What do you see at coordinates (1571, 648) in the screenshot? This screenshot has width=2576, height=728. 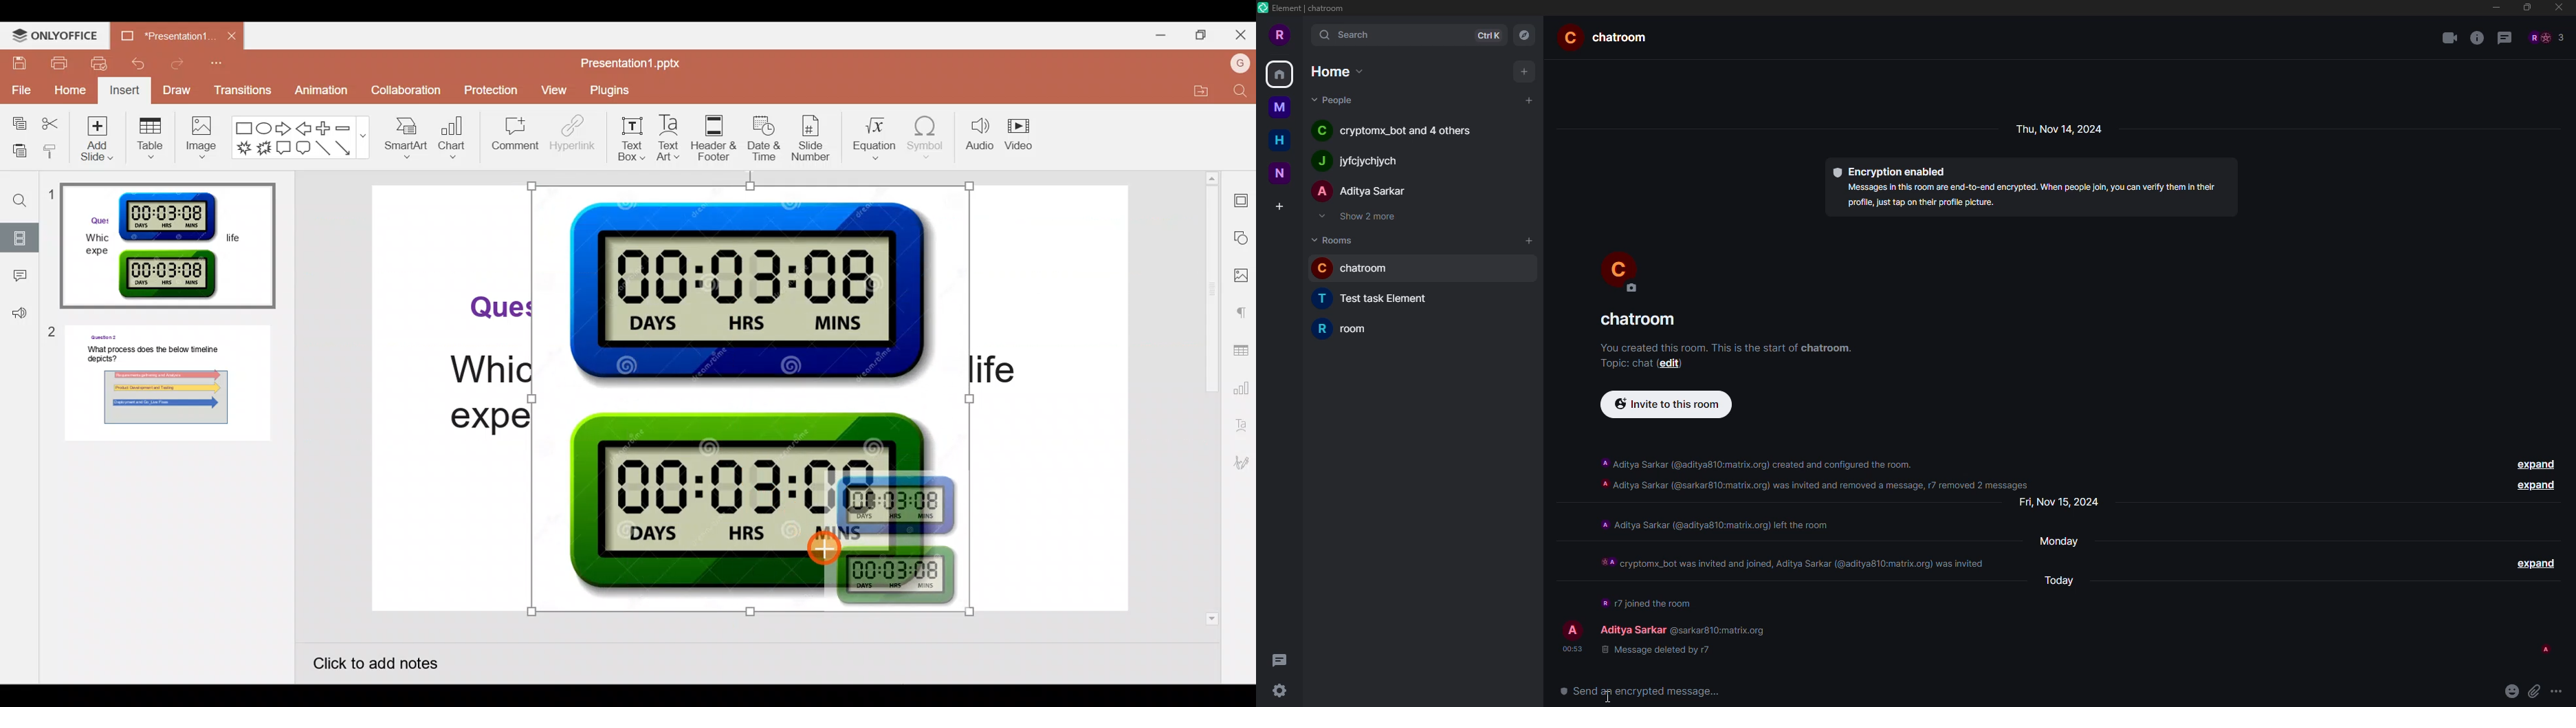 I see `time` at bounding box center [1571, 648].